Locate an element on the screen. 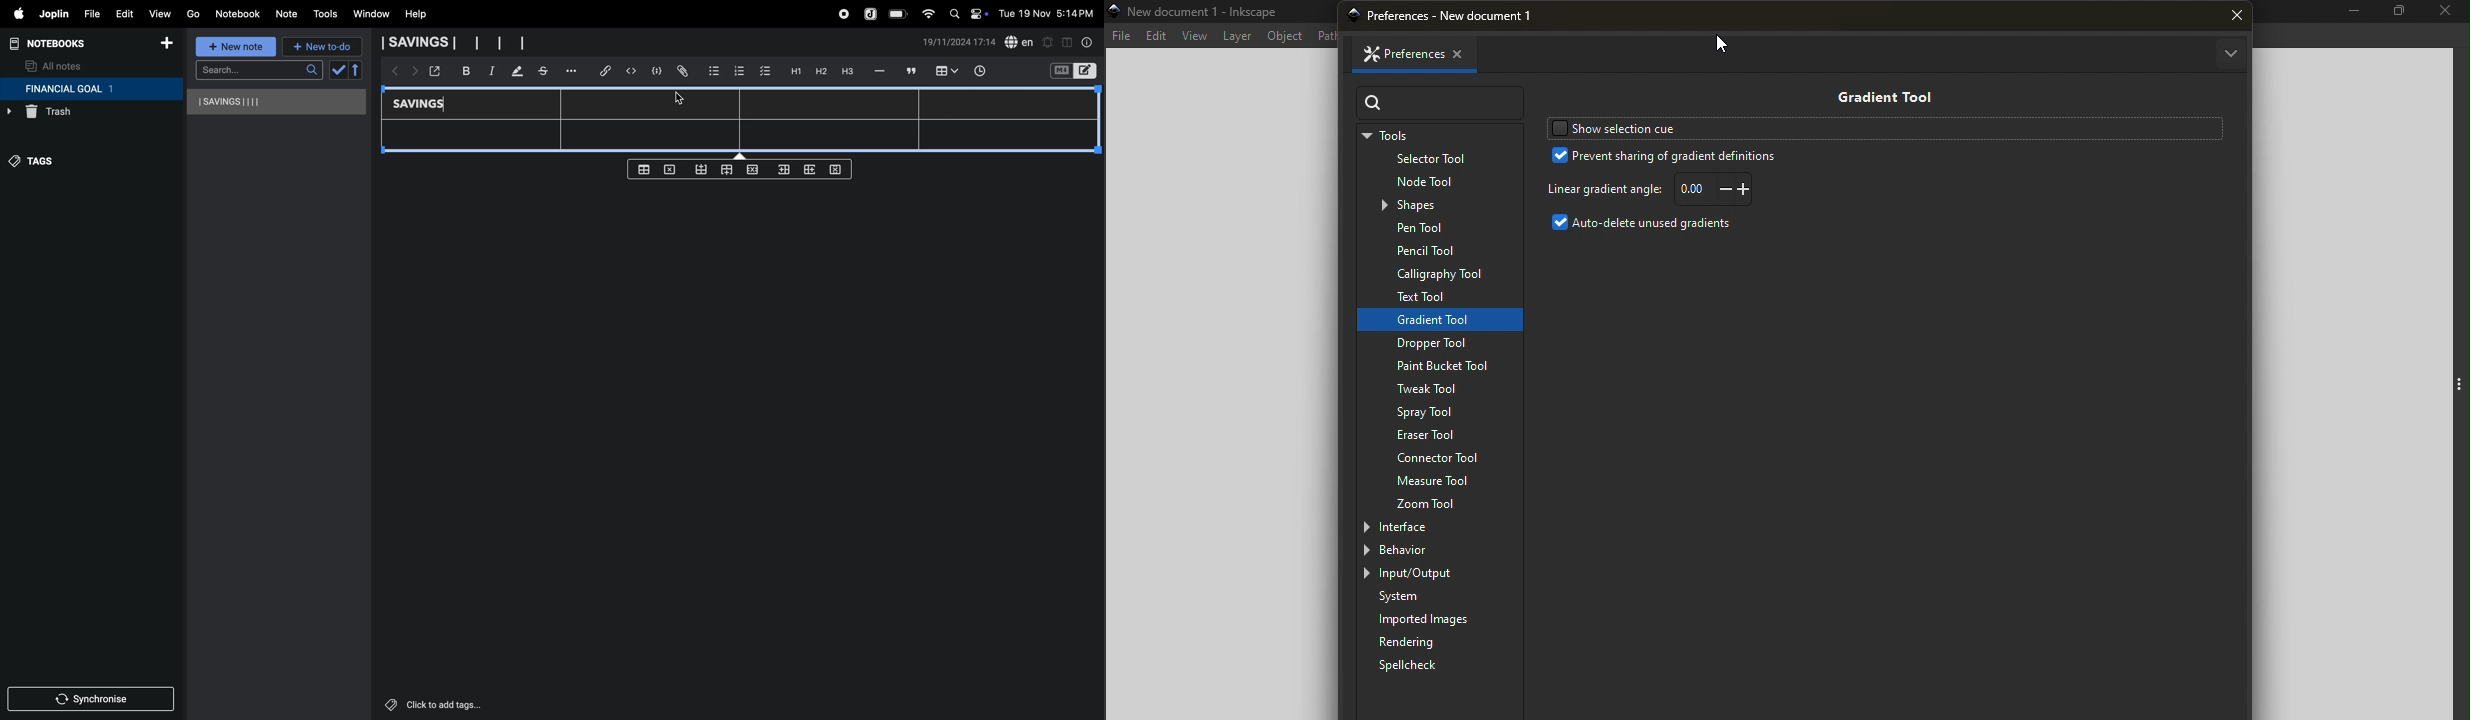  Zoom tool is located at coordinates (1441, 504).